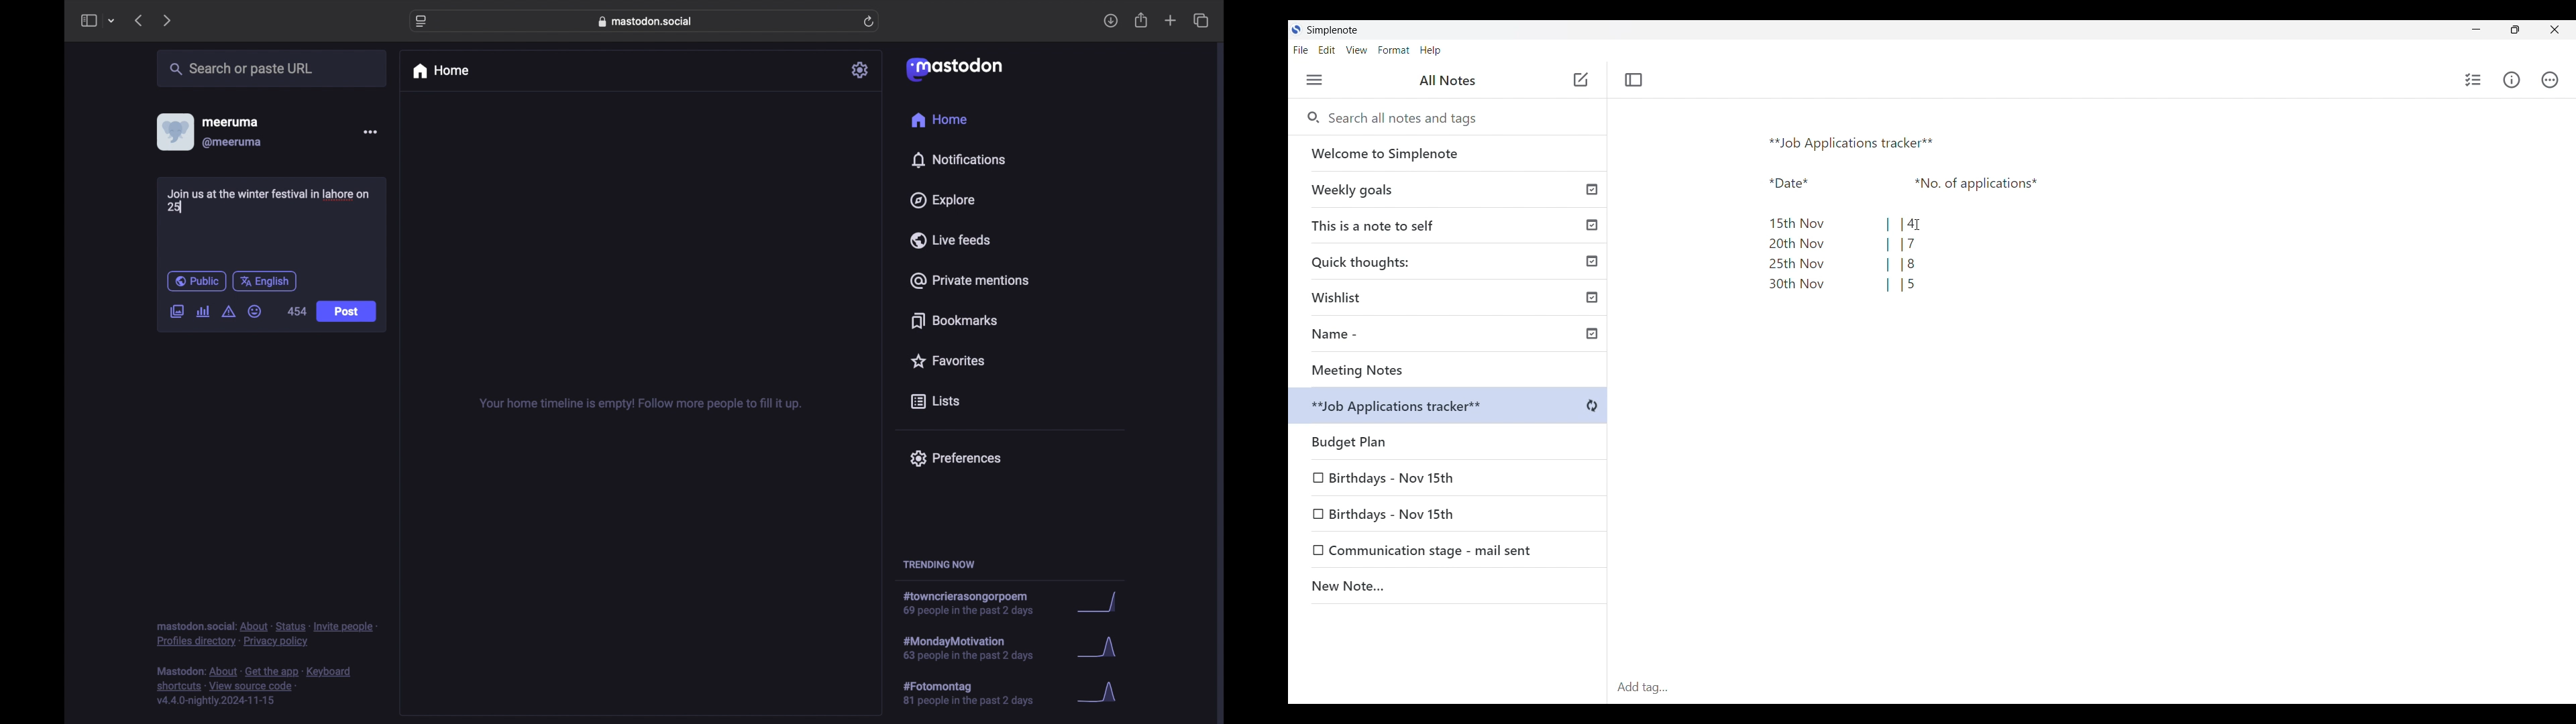 The height and width of the screenshot is (728, 2576). I want to click on search or paste url, so click(241, 69).